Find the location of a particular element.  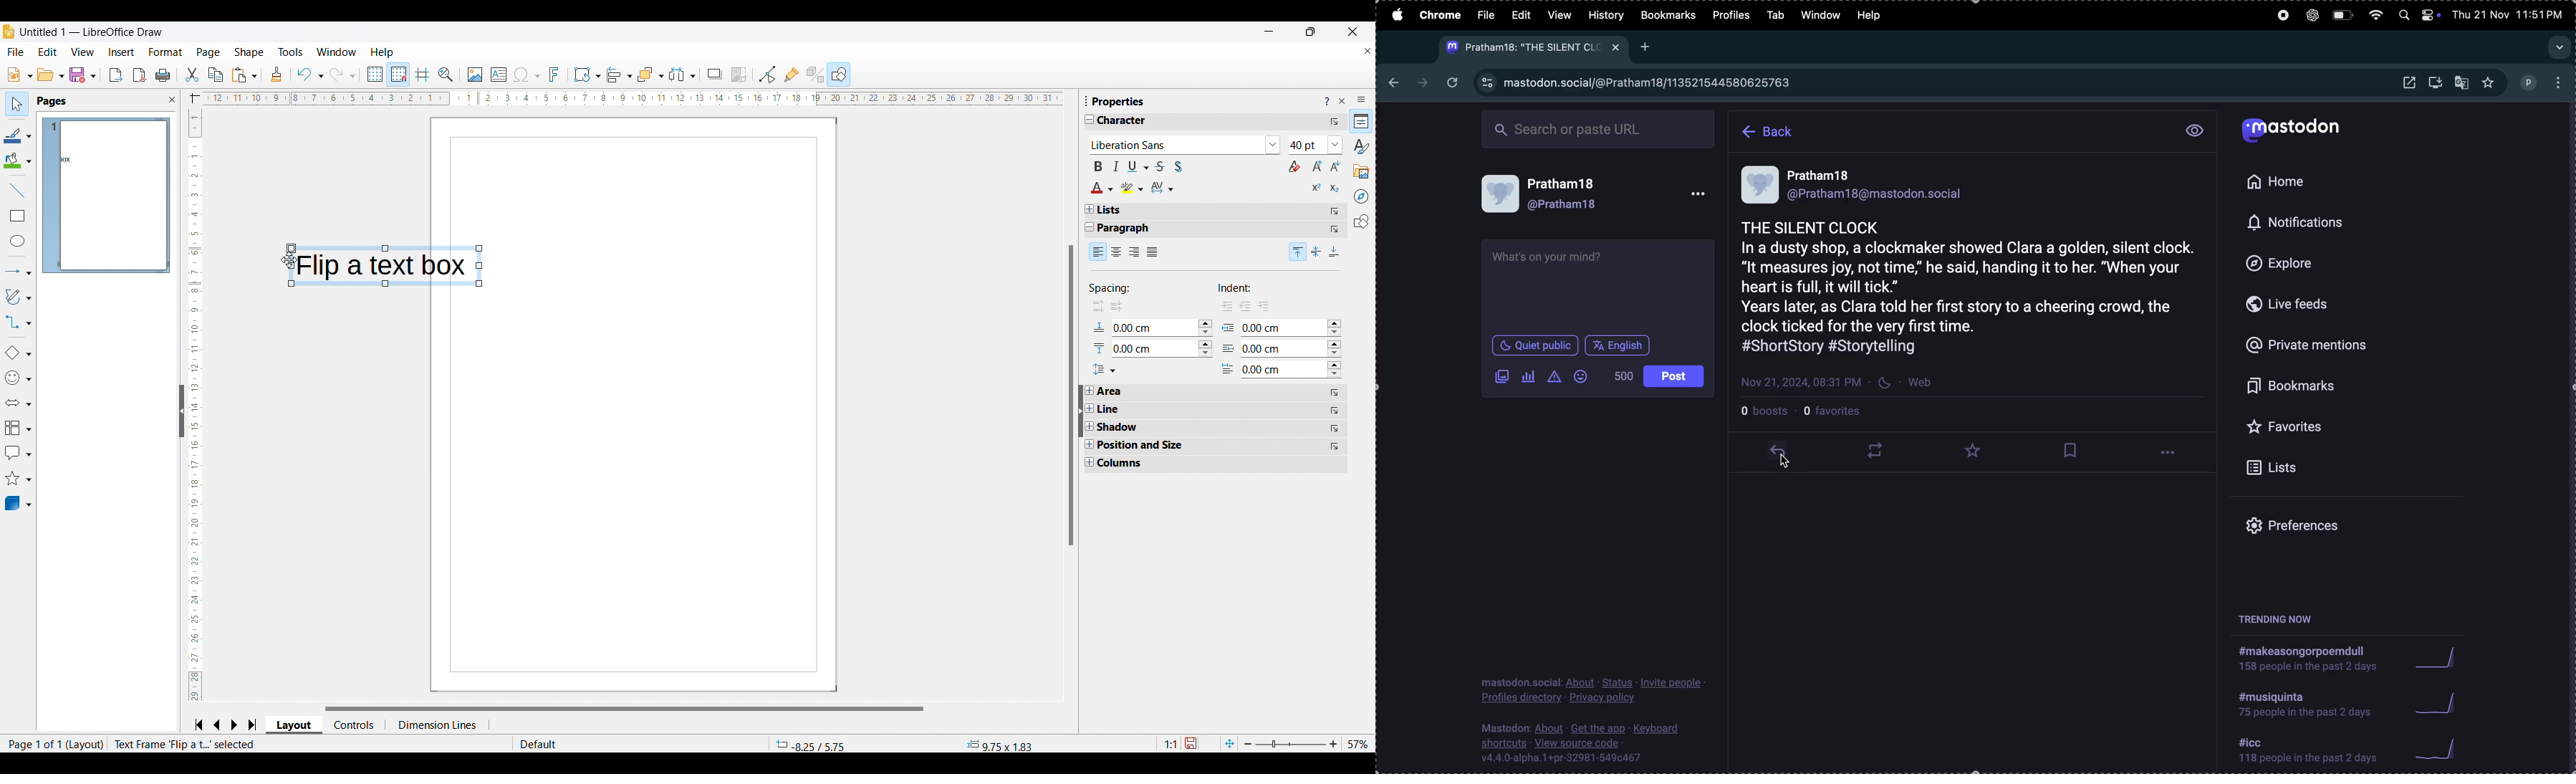

Character spacing options is located at coordinates (1163, 188).